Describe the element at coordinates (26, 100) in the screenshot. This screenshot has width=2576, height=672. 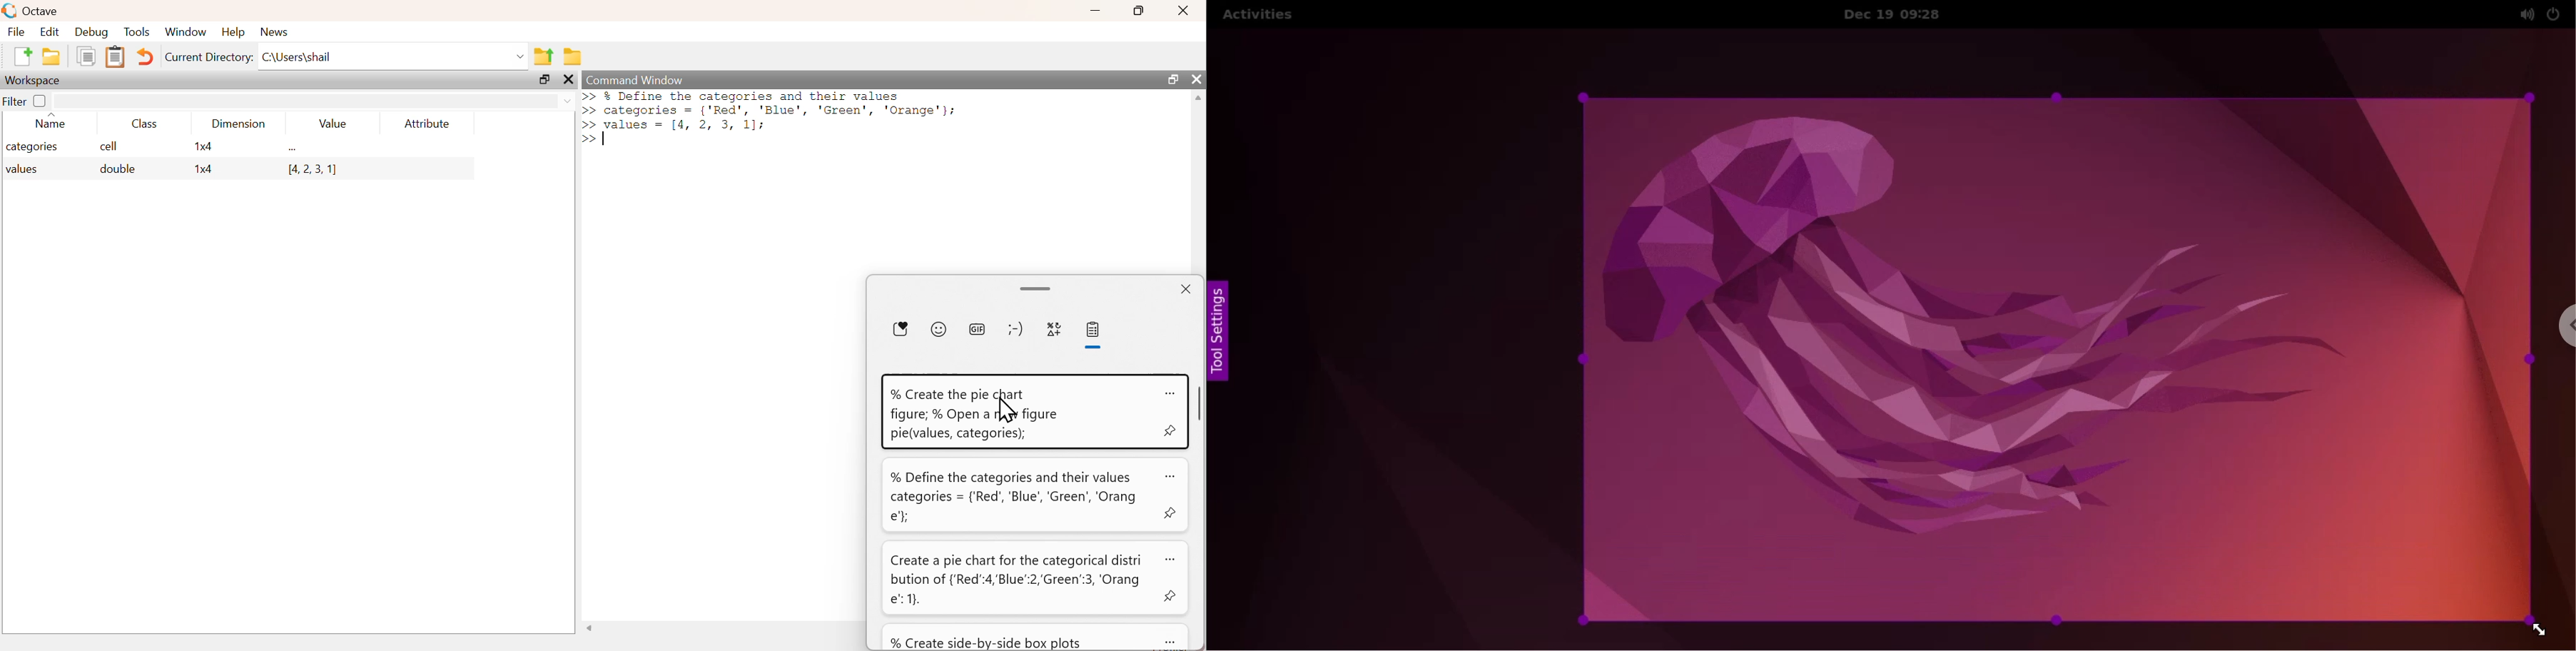
I see `Filter` at that location.